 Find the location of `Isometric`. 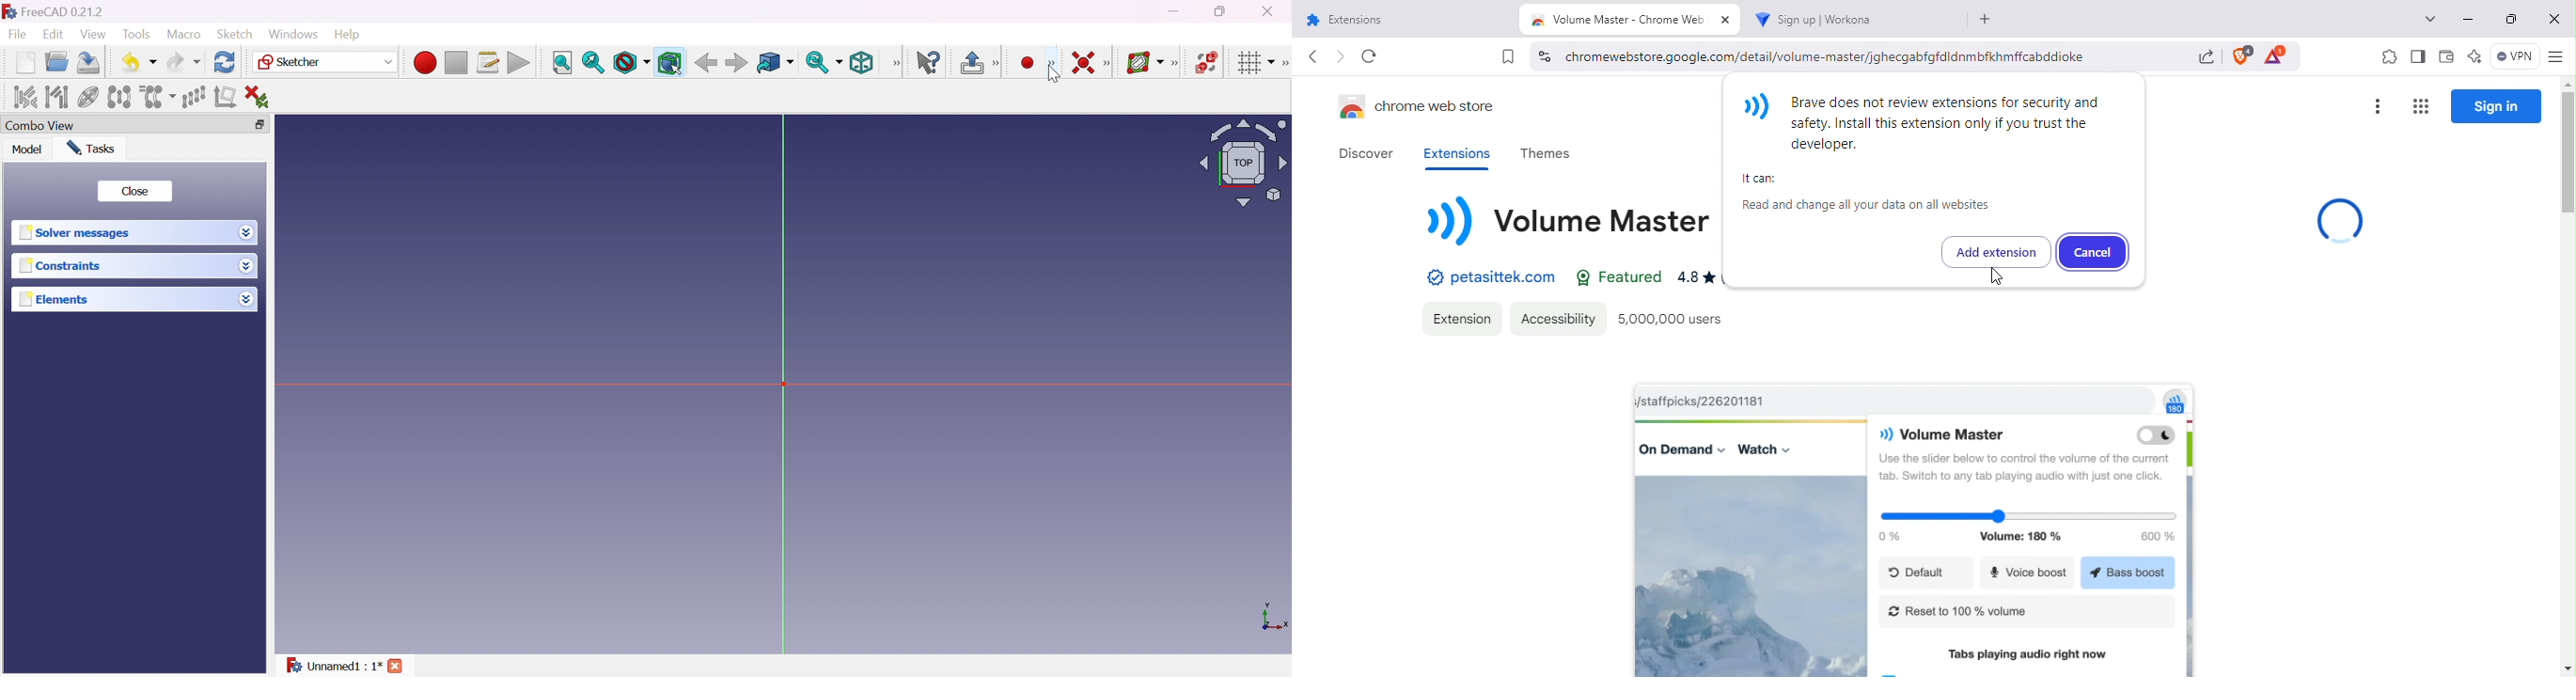

Isometric is located at coordinates (861, 64).